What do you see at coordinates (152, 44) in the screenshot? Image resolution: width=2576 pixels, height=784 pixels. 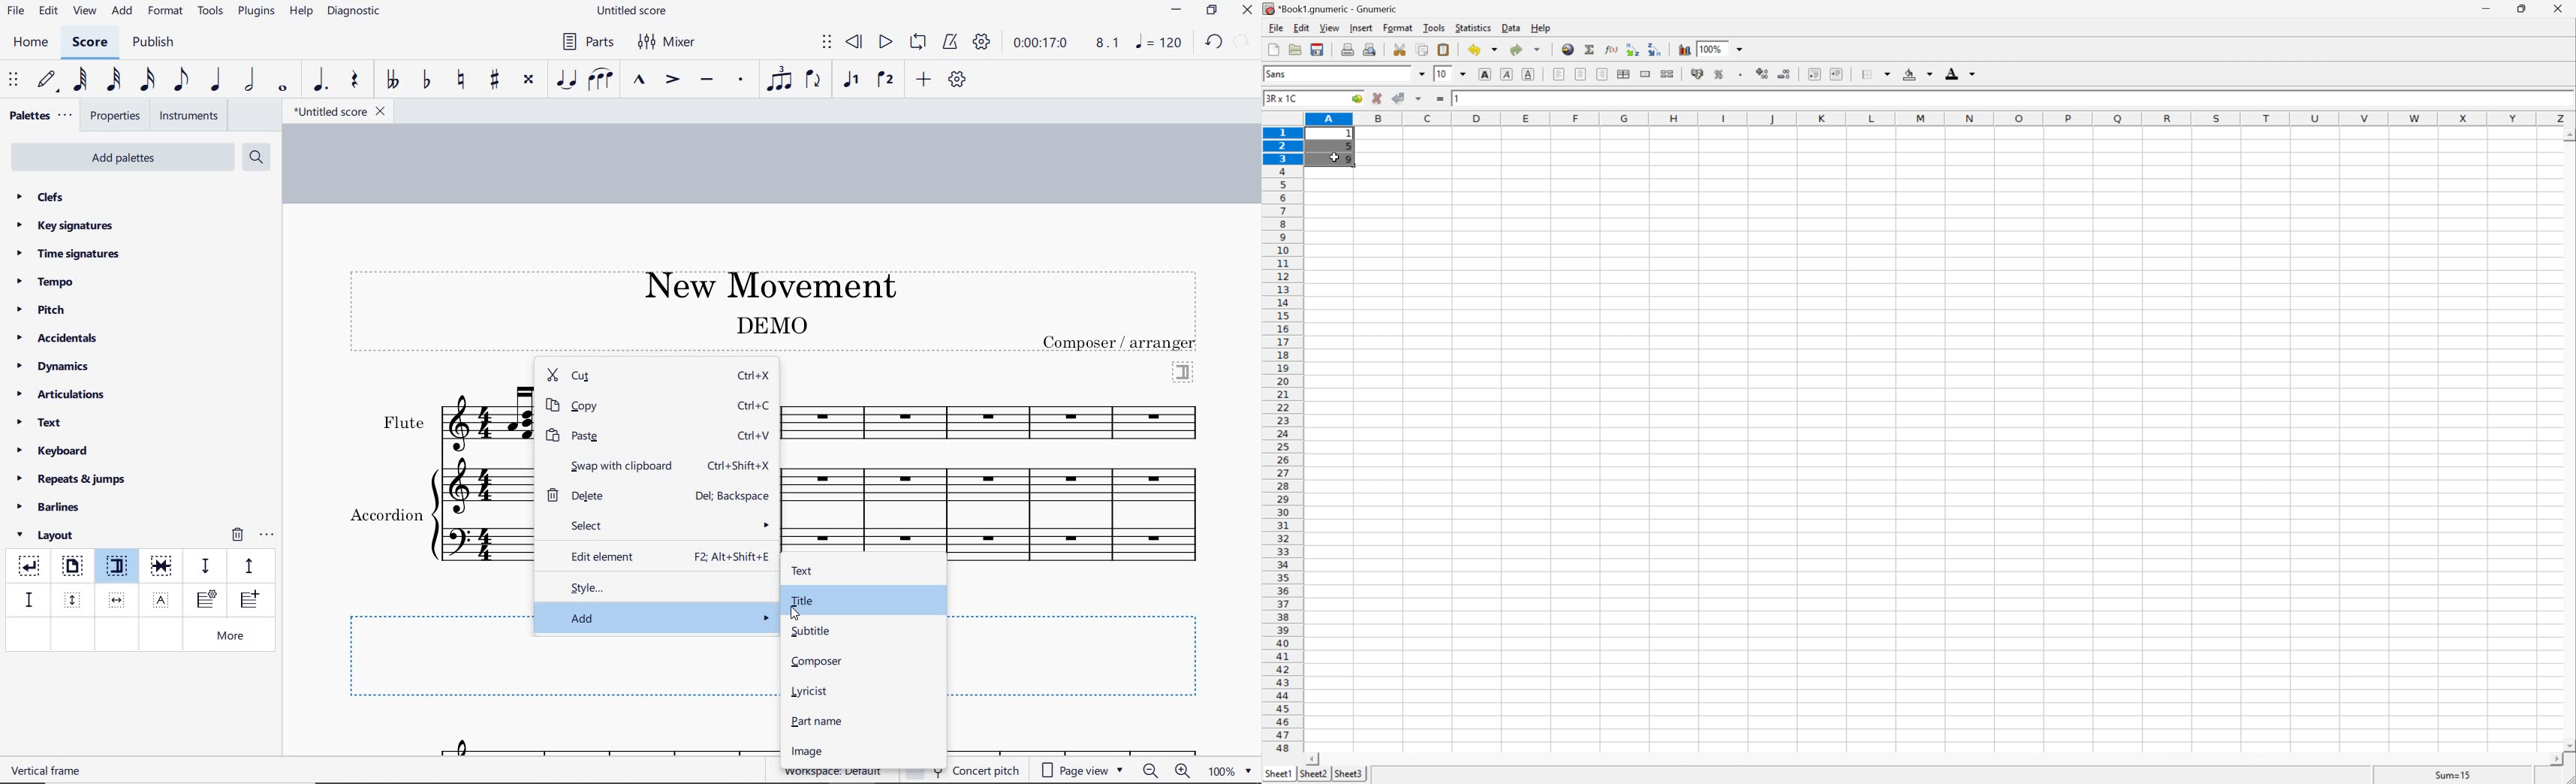 I see `publish` at bounding box center [152, 44].